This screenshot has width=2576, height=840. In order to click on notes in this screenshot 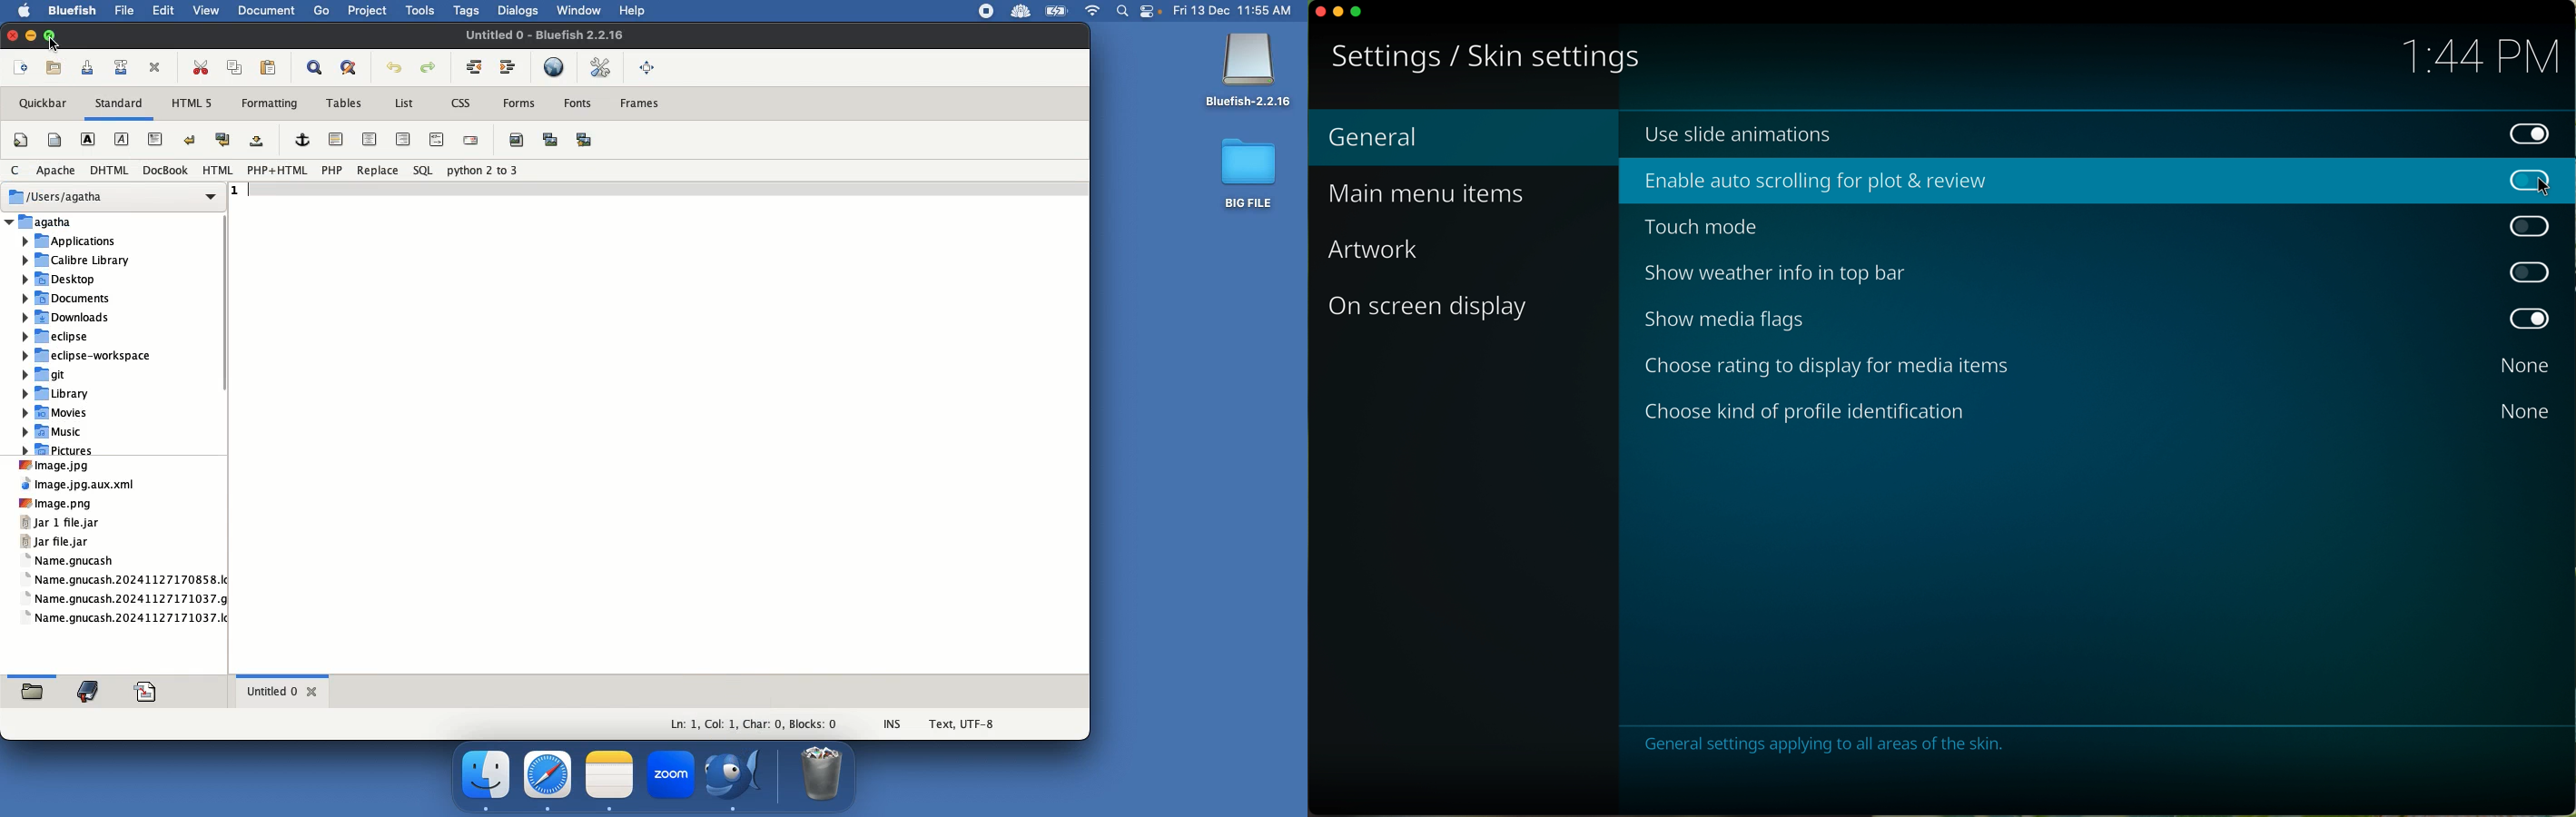, I will do `click(1821, 743)`.